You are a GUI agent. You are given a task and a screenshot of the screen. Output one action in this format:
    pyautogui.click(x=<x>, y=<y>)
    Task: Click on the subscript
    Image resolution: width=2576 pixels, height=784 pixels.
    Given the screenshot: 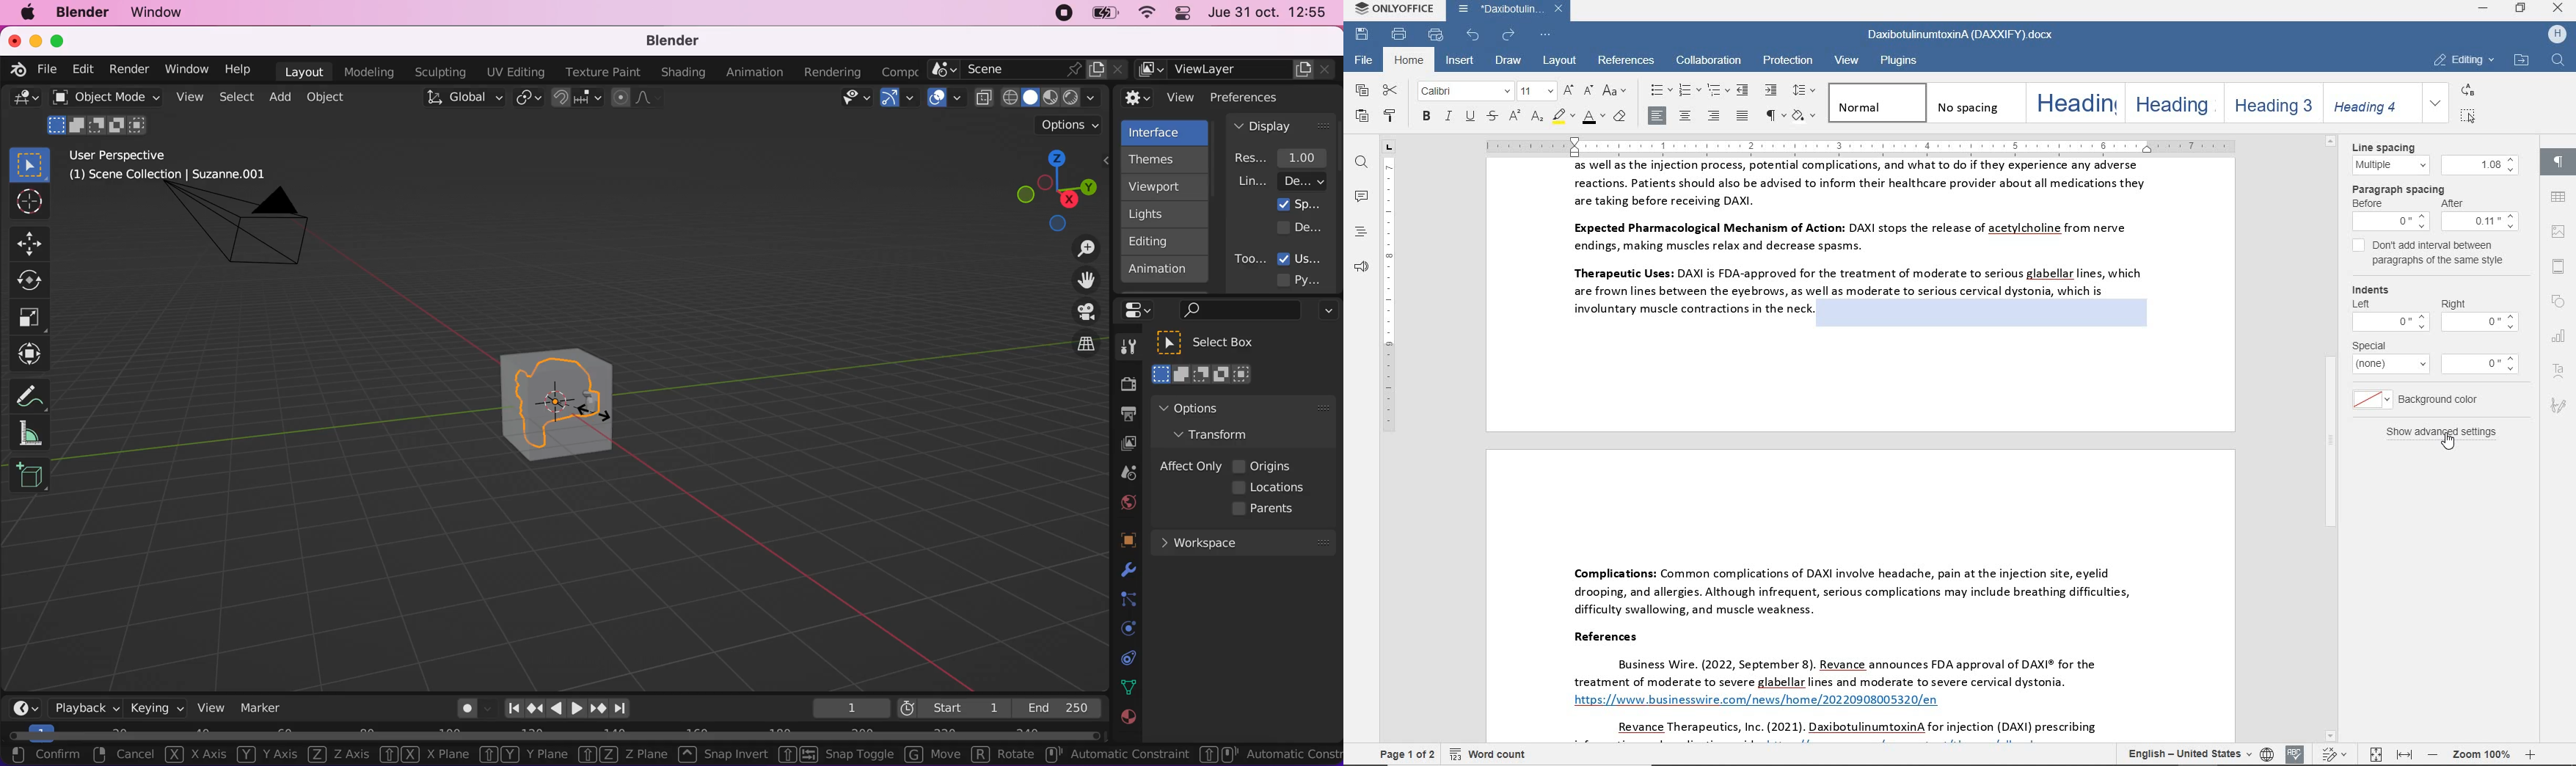 What is the action you would take?
    pyautogui.click(x=1537, y=118)
    